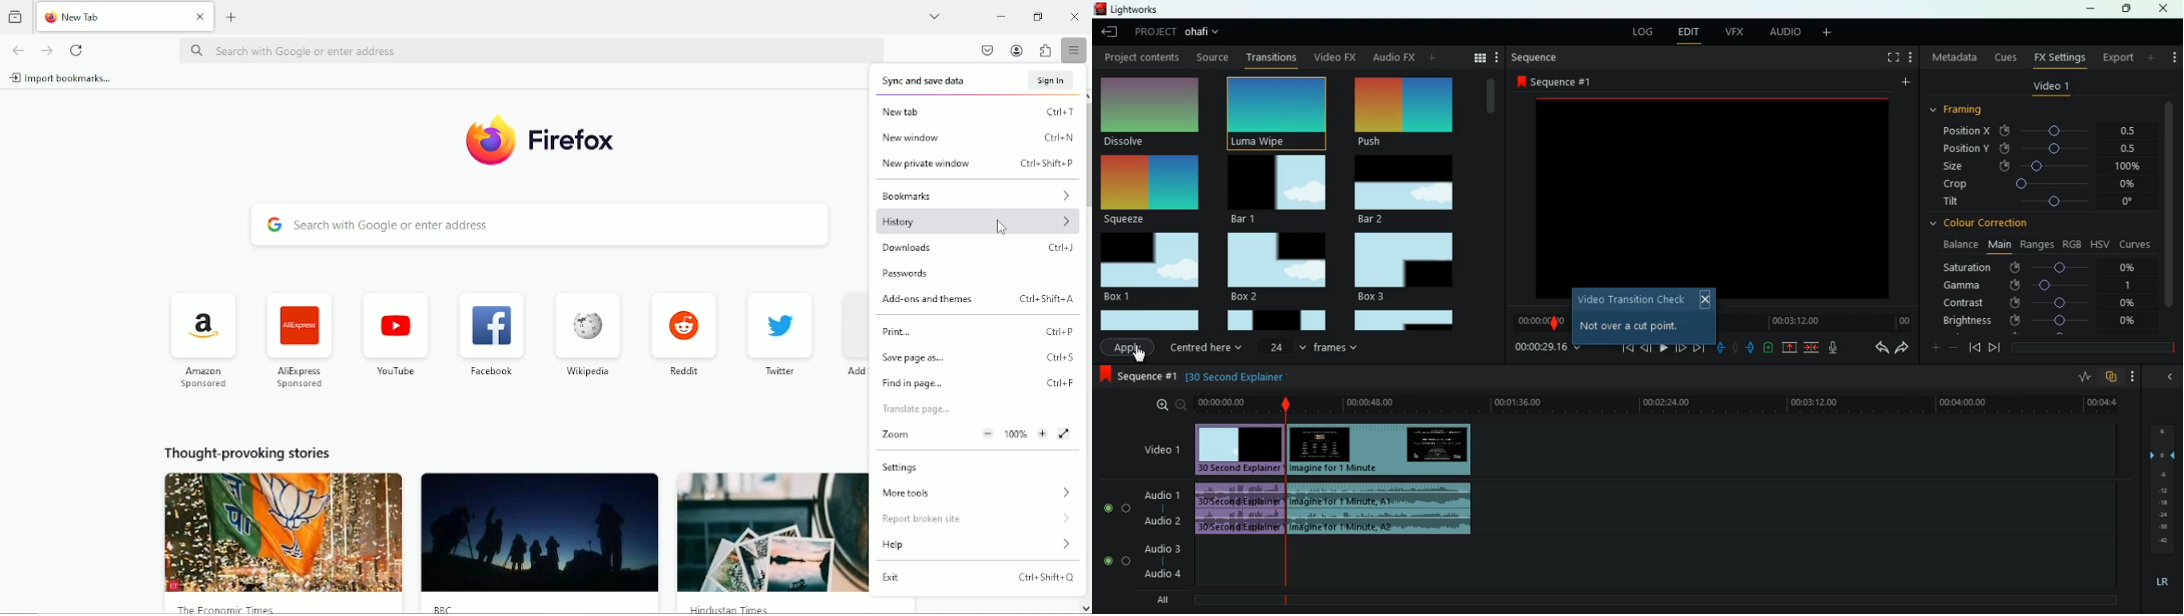 This screenshot has height=616, width=2184. I want to click on Hindustan Times, so click(735, 608).